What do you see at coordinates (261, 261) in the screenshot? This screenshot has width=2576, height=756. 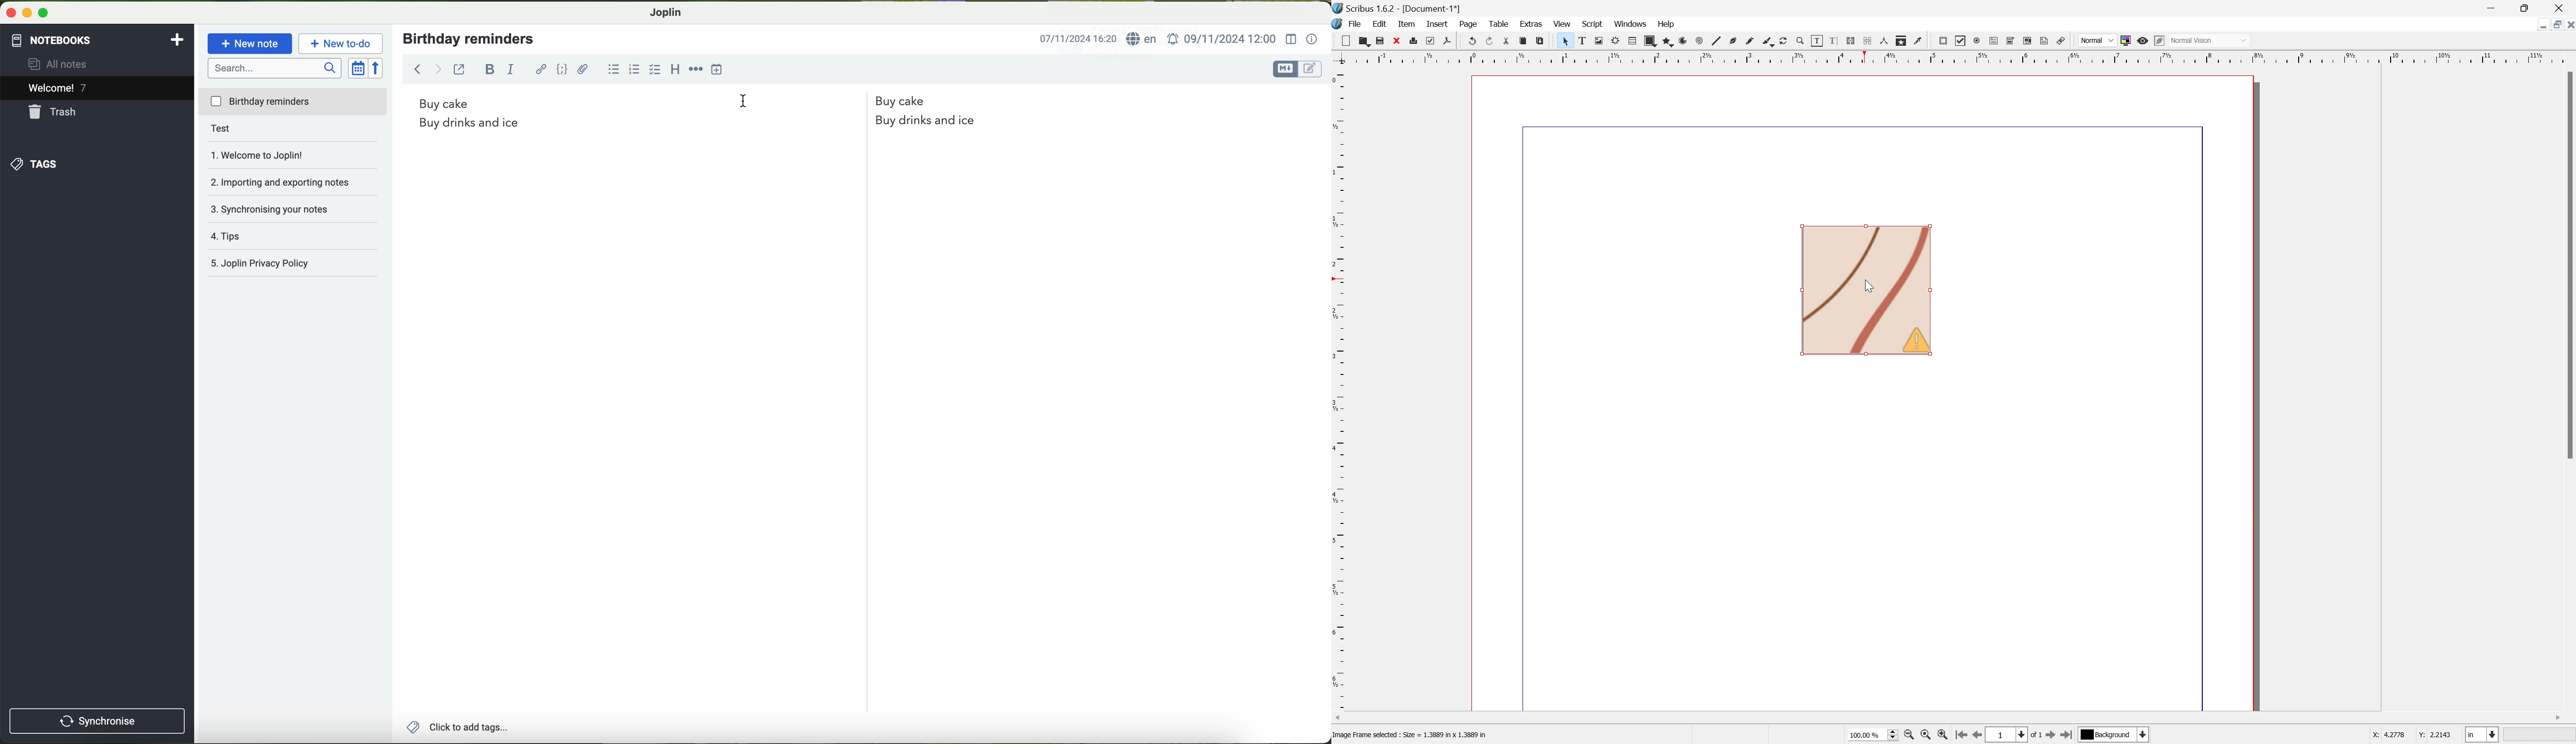 I see `Joplin privacy policy` at bounding box center [261, 261].